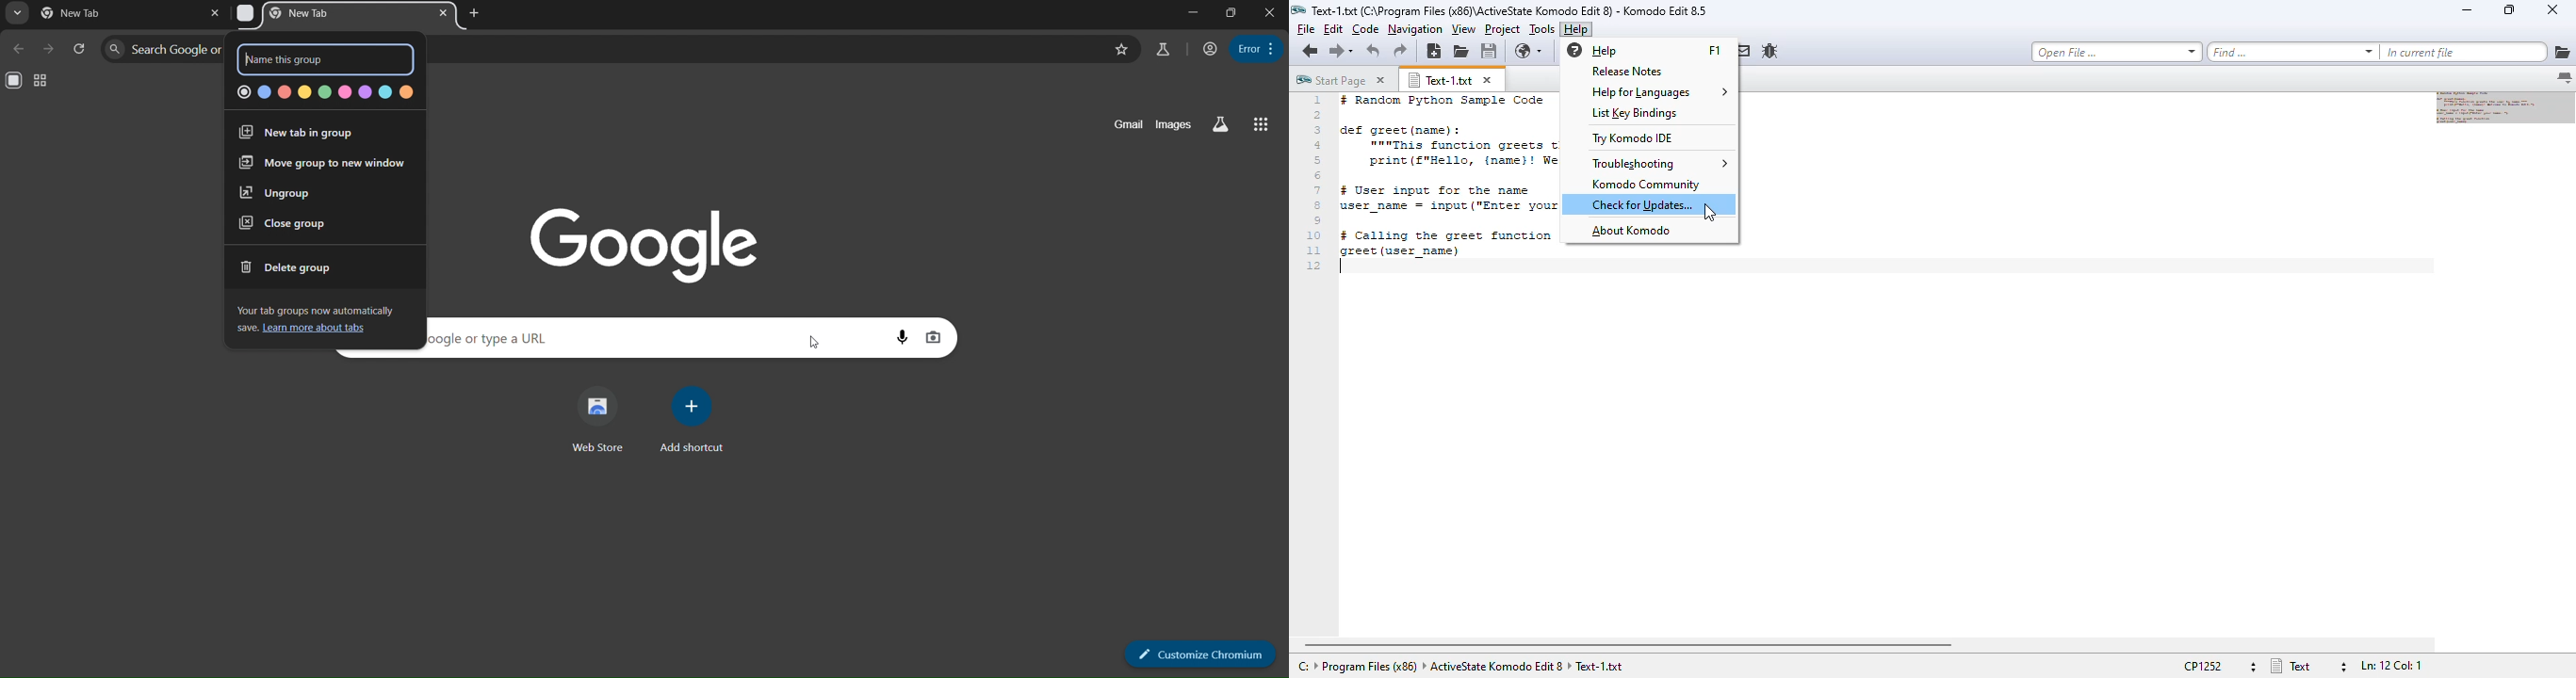  What do you see at coordinates (1224, 124) in the screenshot?
I see `search labs` at bounding box center [1224, 124].